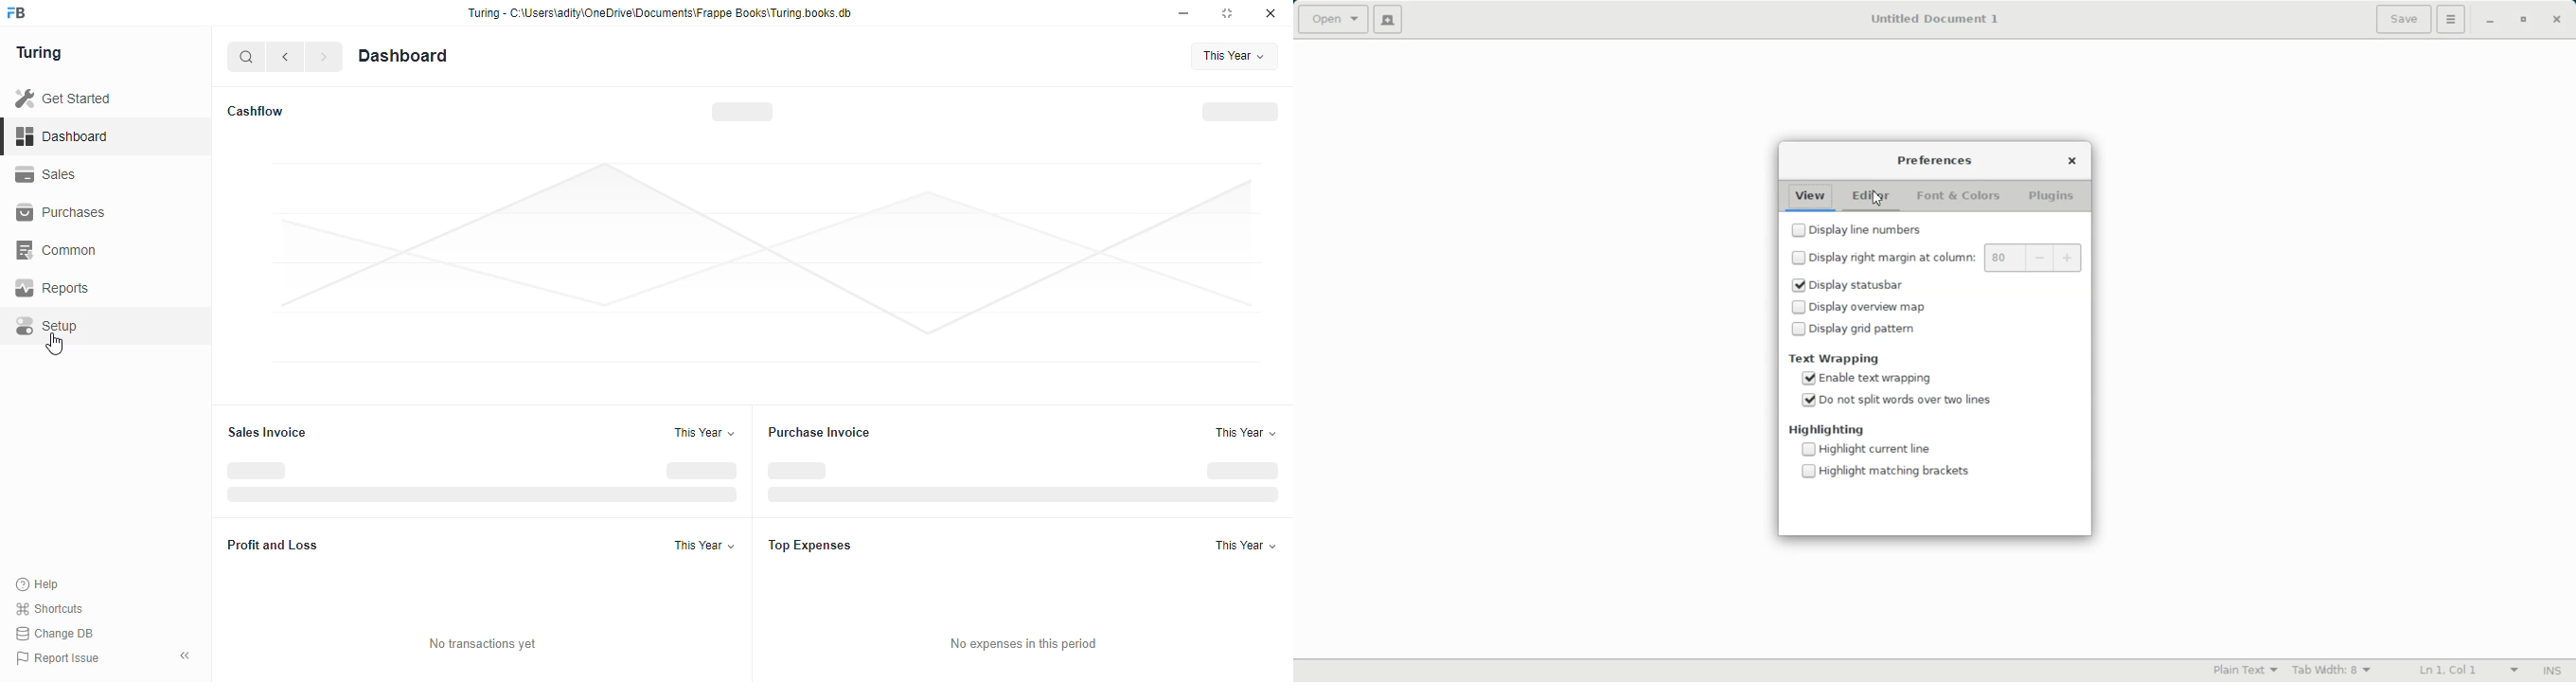 The image size is (2576, 700). I want to click on Profit and Loss, so click(280, 546).